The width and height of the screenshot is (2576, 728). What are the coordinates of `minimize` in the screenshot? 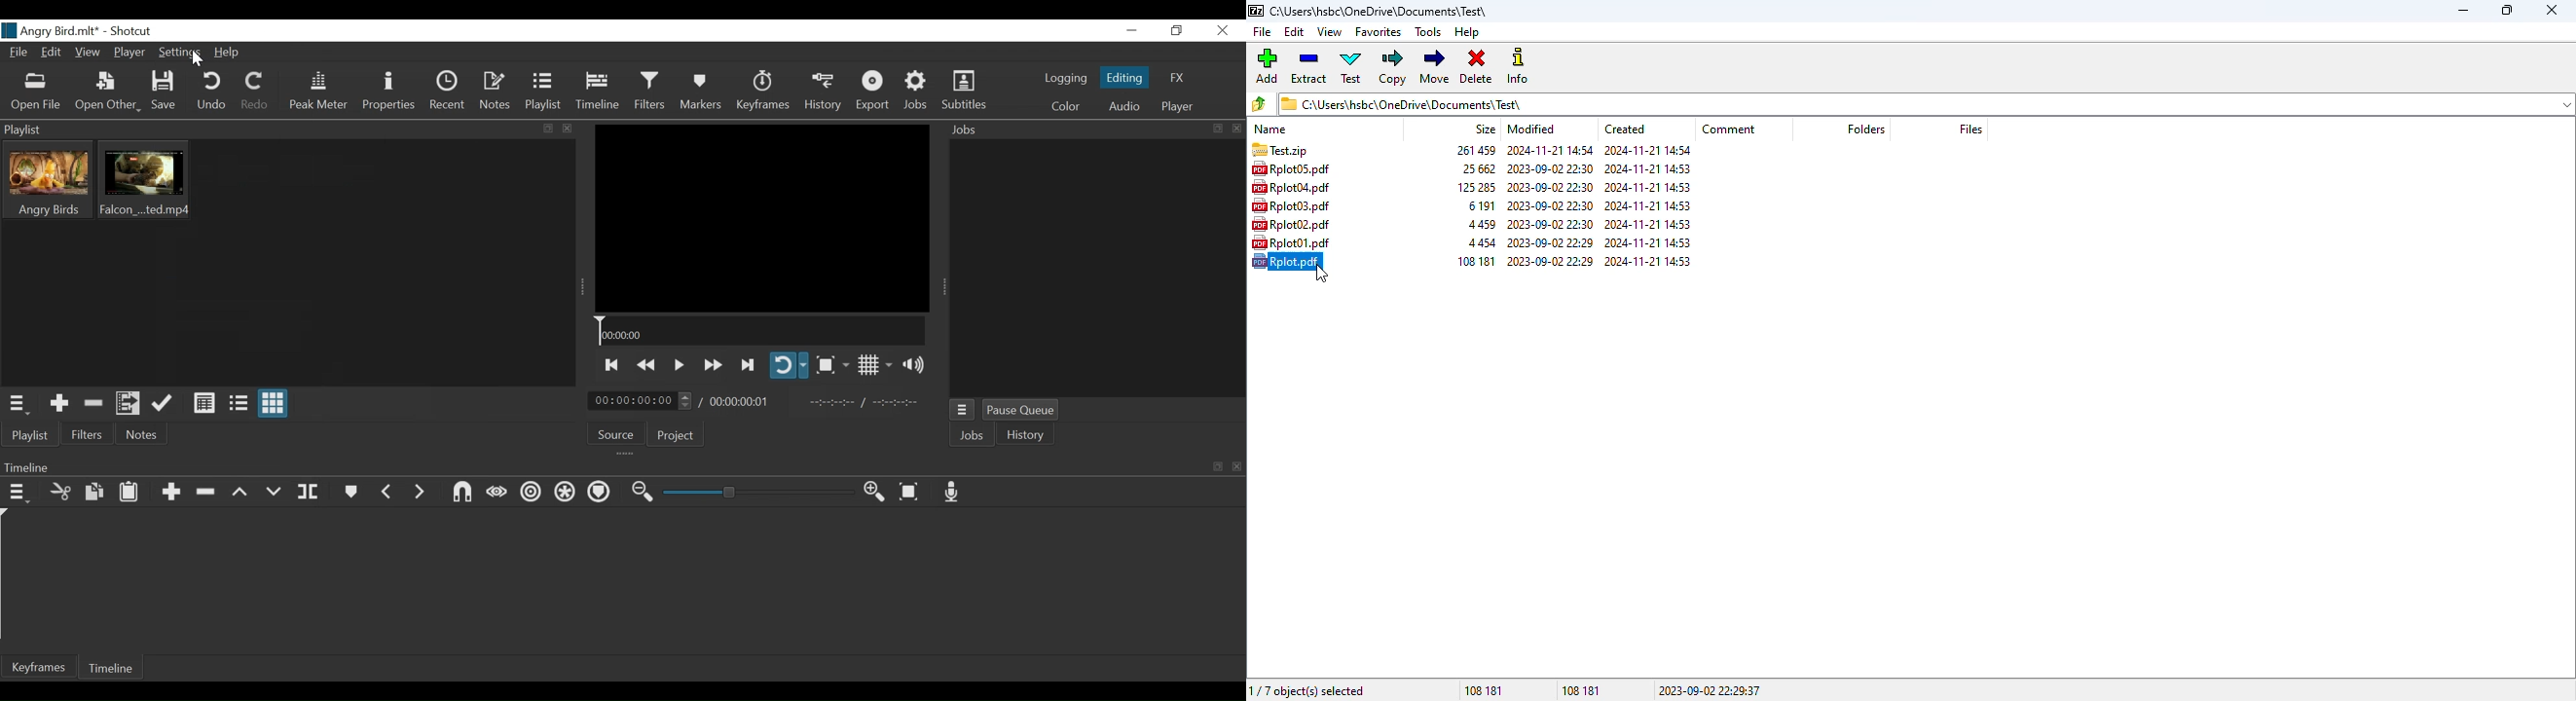 It's located at (1133, 31).